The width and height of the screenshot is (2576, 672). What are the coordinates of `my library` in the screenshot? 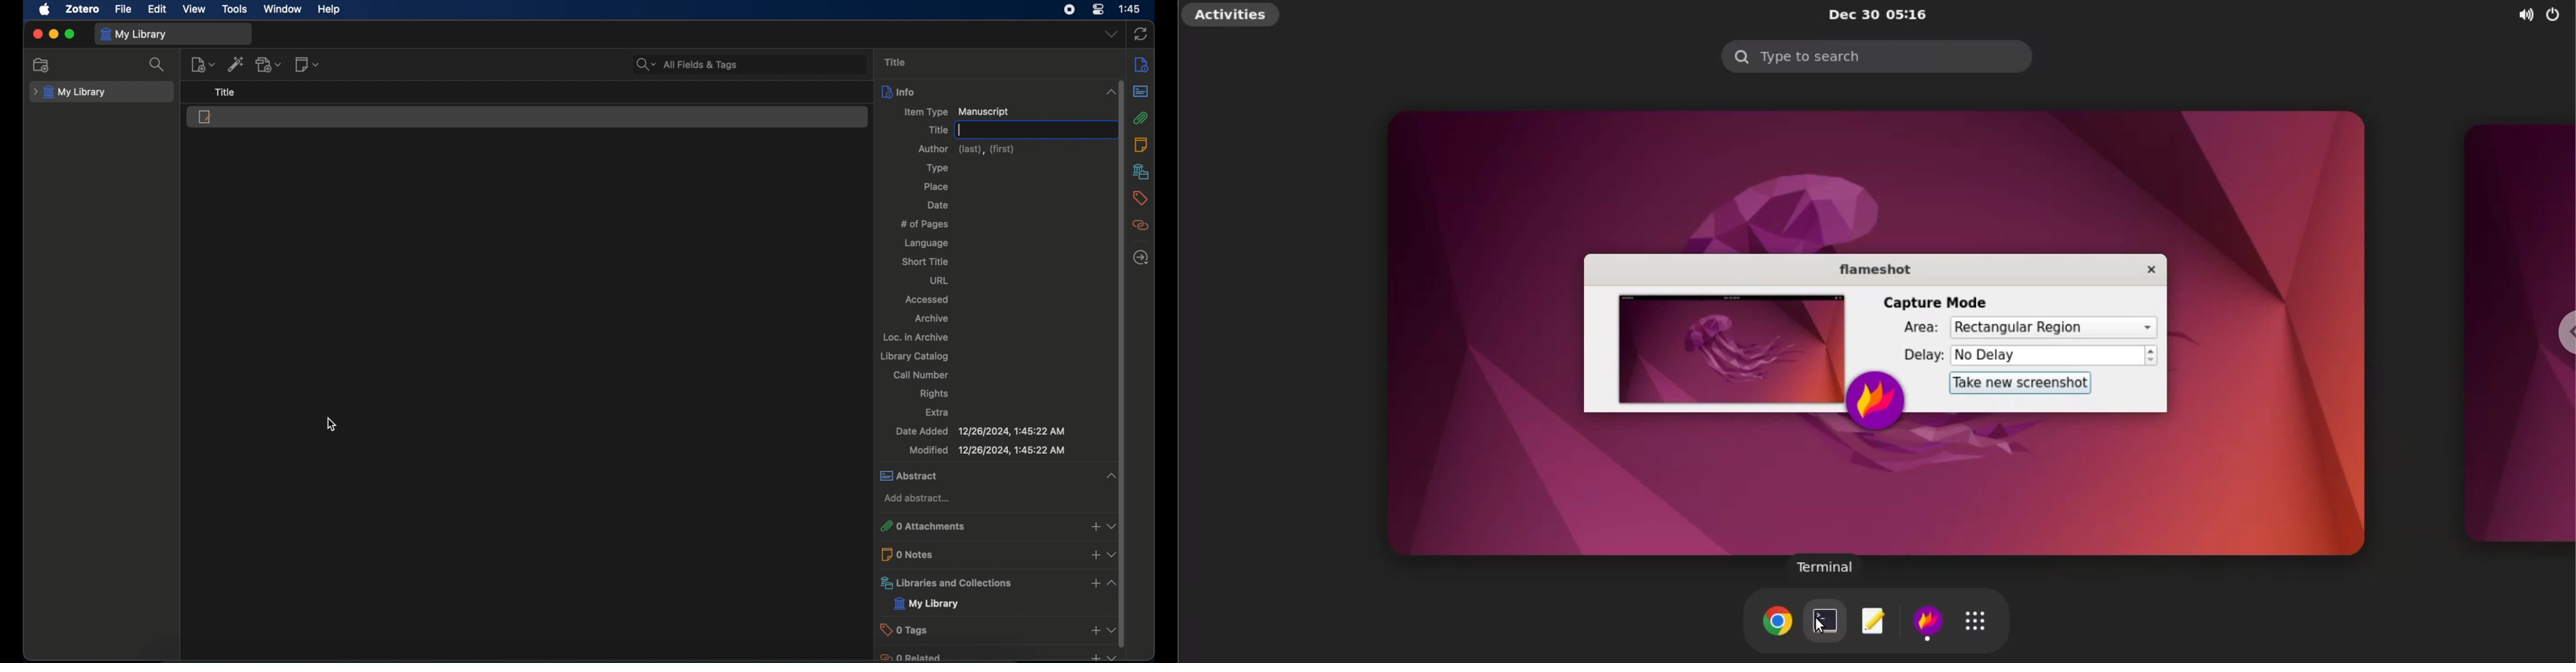 It's located at (69, 93).